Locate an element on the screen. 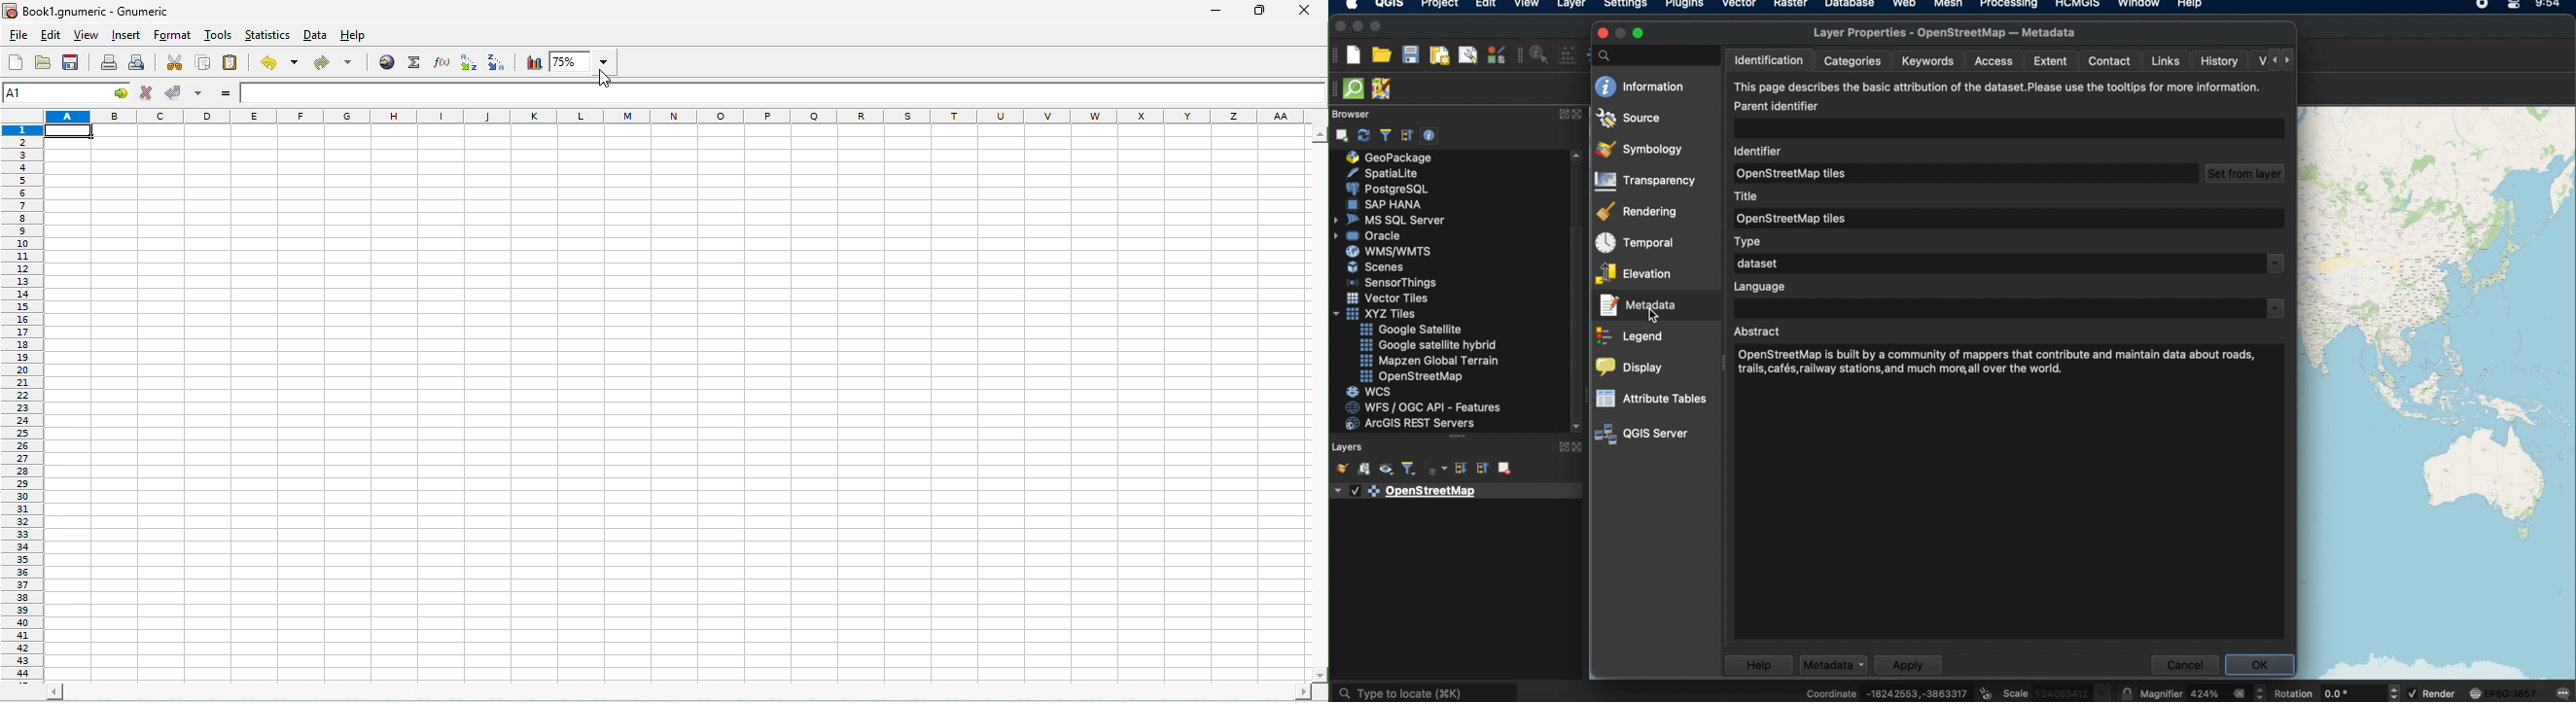 The image size is (2576, 728). select function is located at coordinates (415, 63).